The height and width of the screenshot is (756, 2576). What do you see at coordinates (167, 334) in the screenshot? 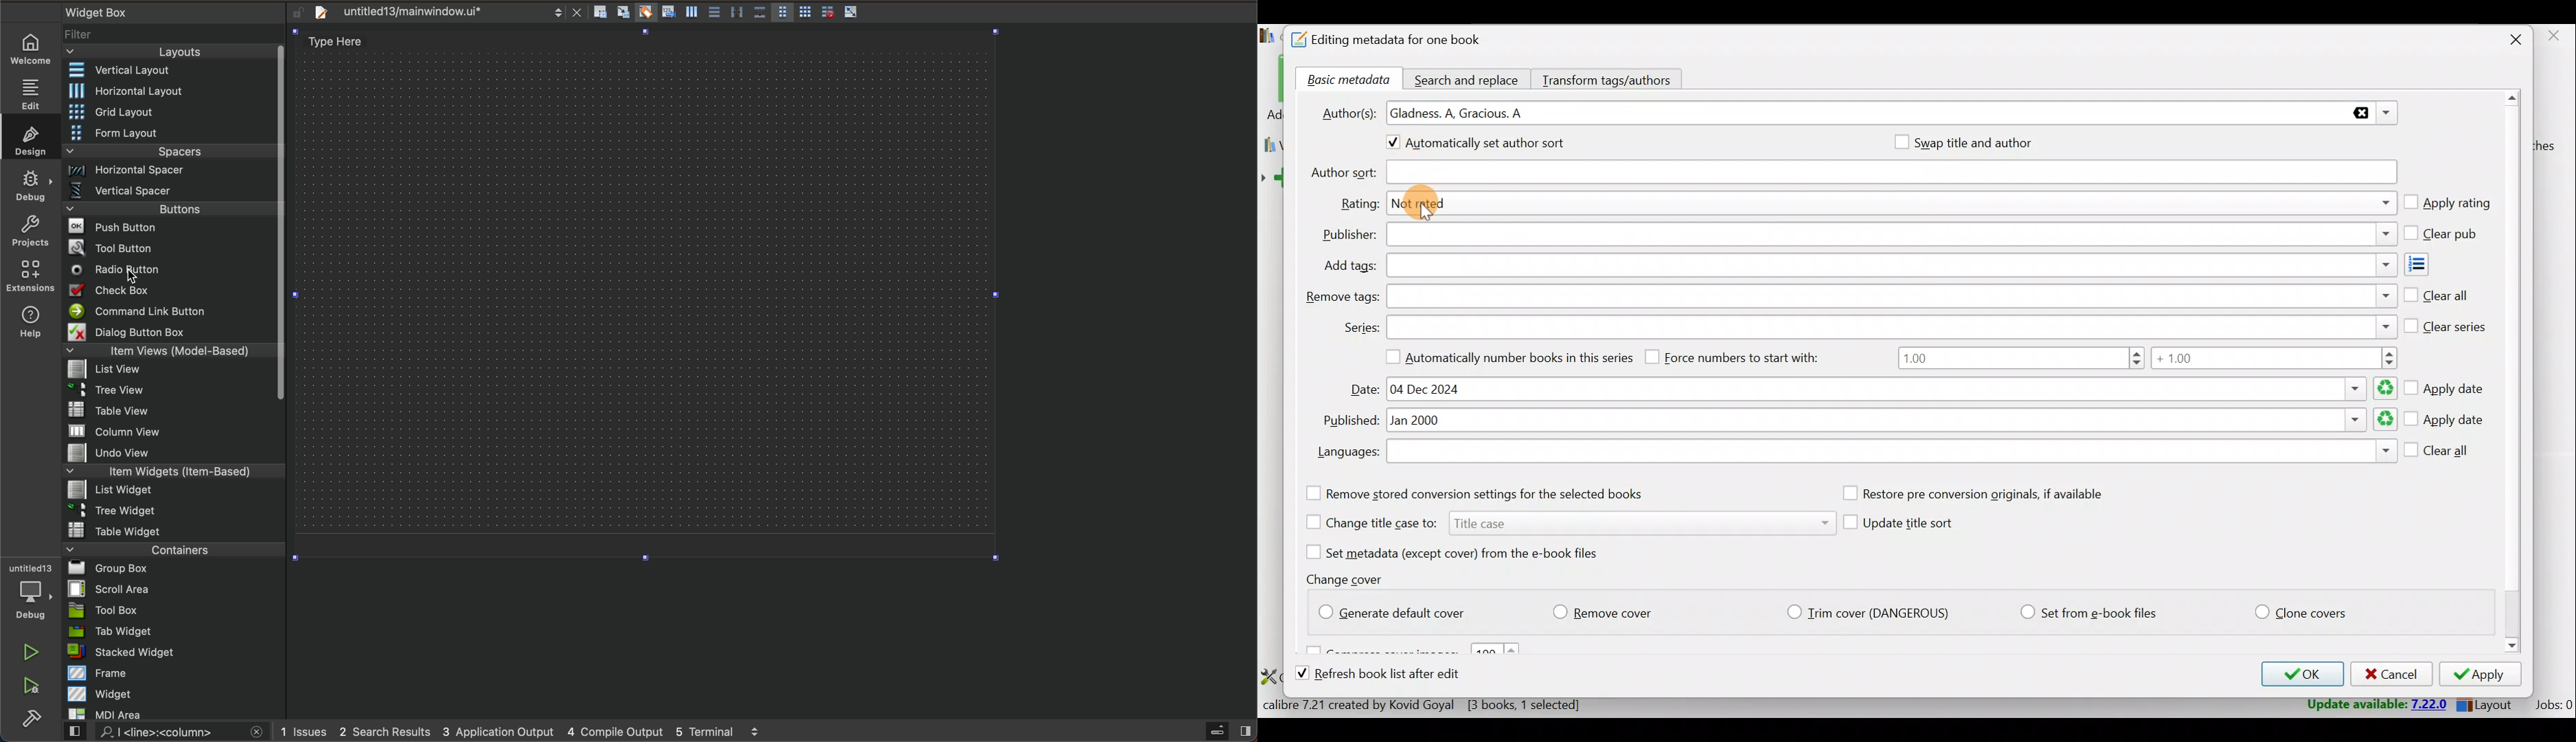
I see `dialong button` at bounding box center [167, 334].